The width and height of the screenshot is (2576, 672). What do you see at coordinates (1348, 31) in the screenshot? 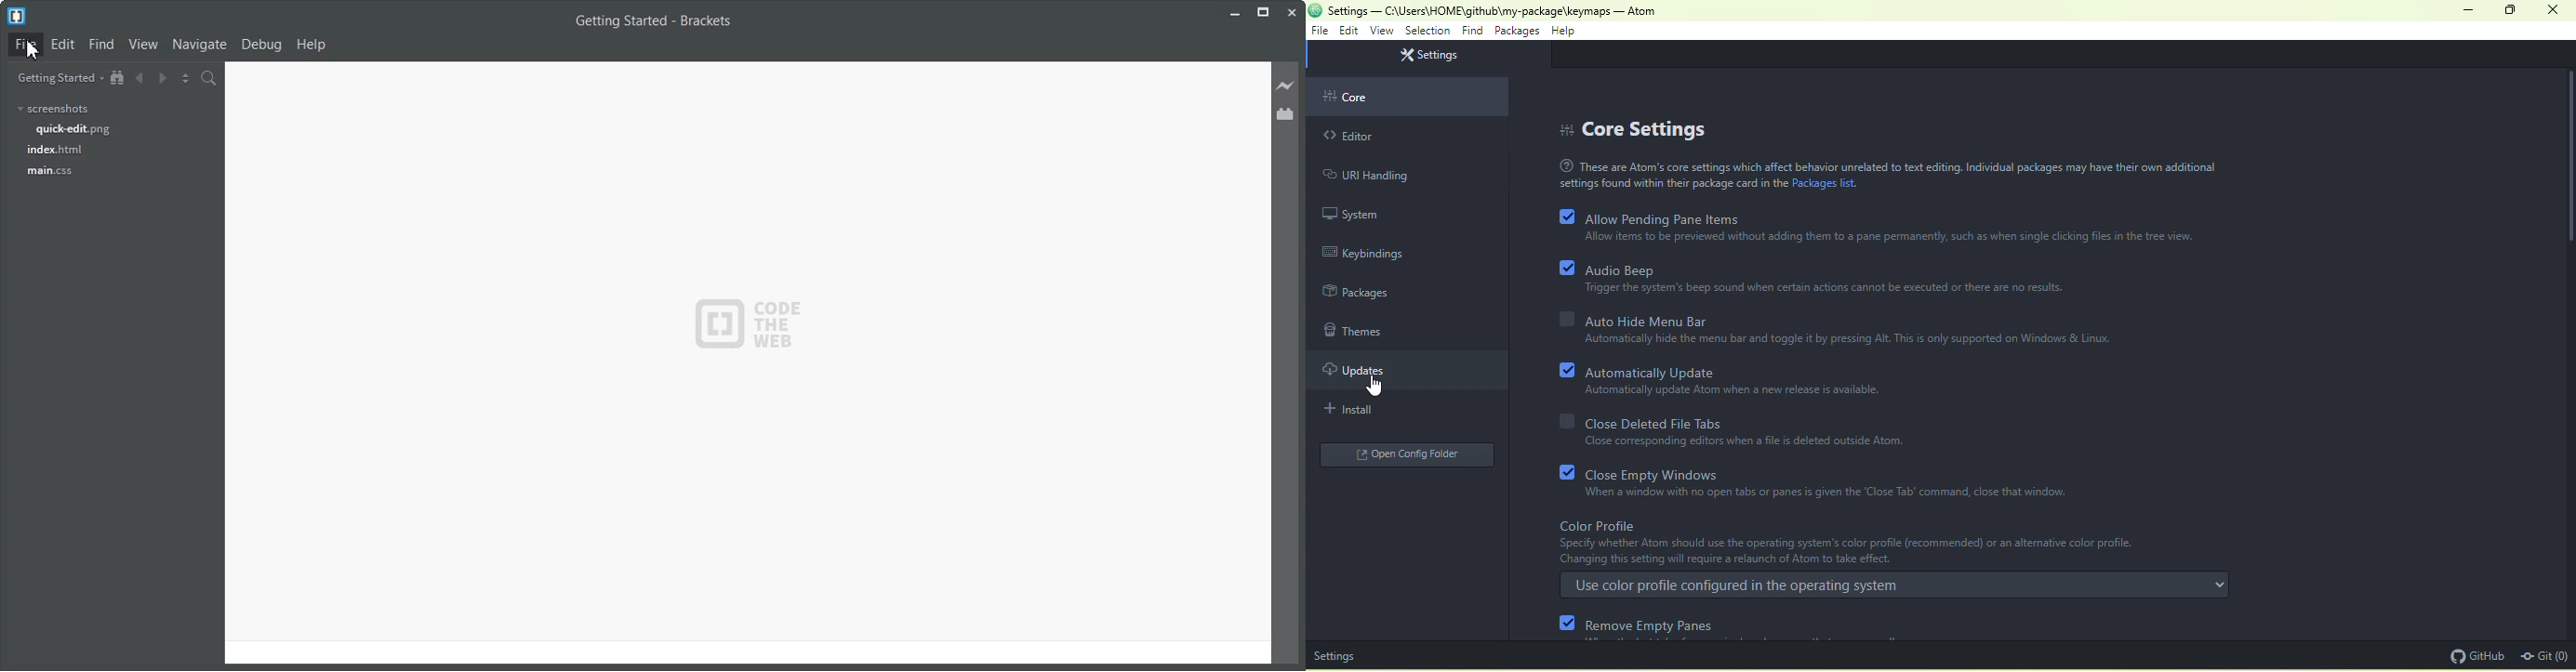
I see `edit` at bounding box center [1348, 31].